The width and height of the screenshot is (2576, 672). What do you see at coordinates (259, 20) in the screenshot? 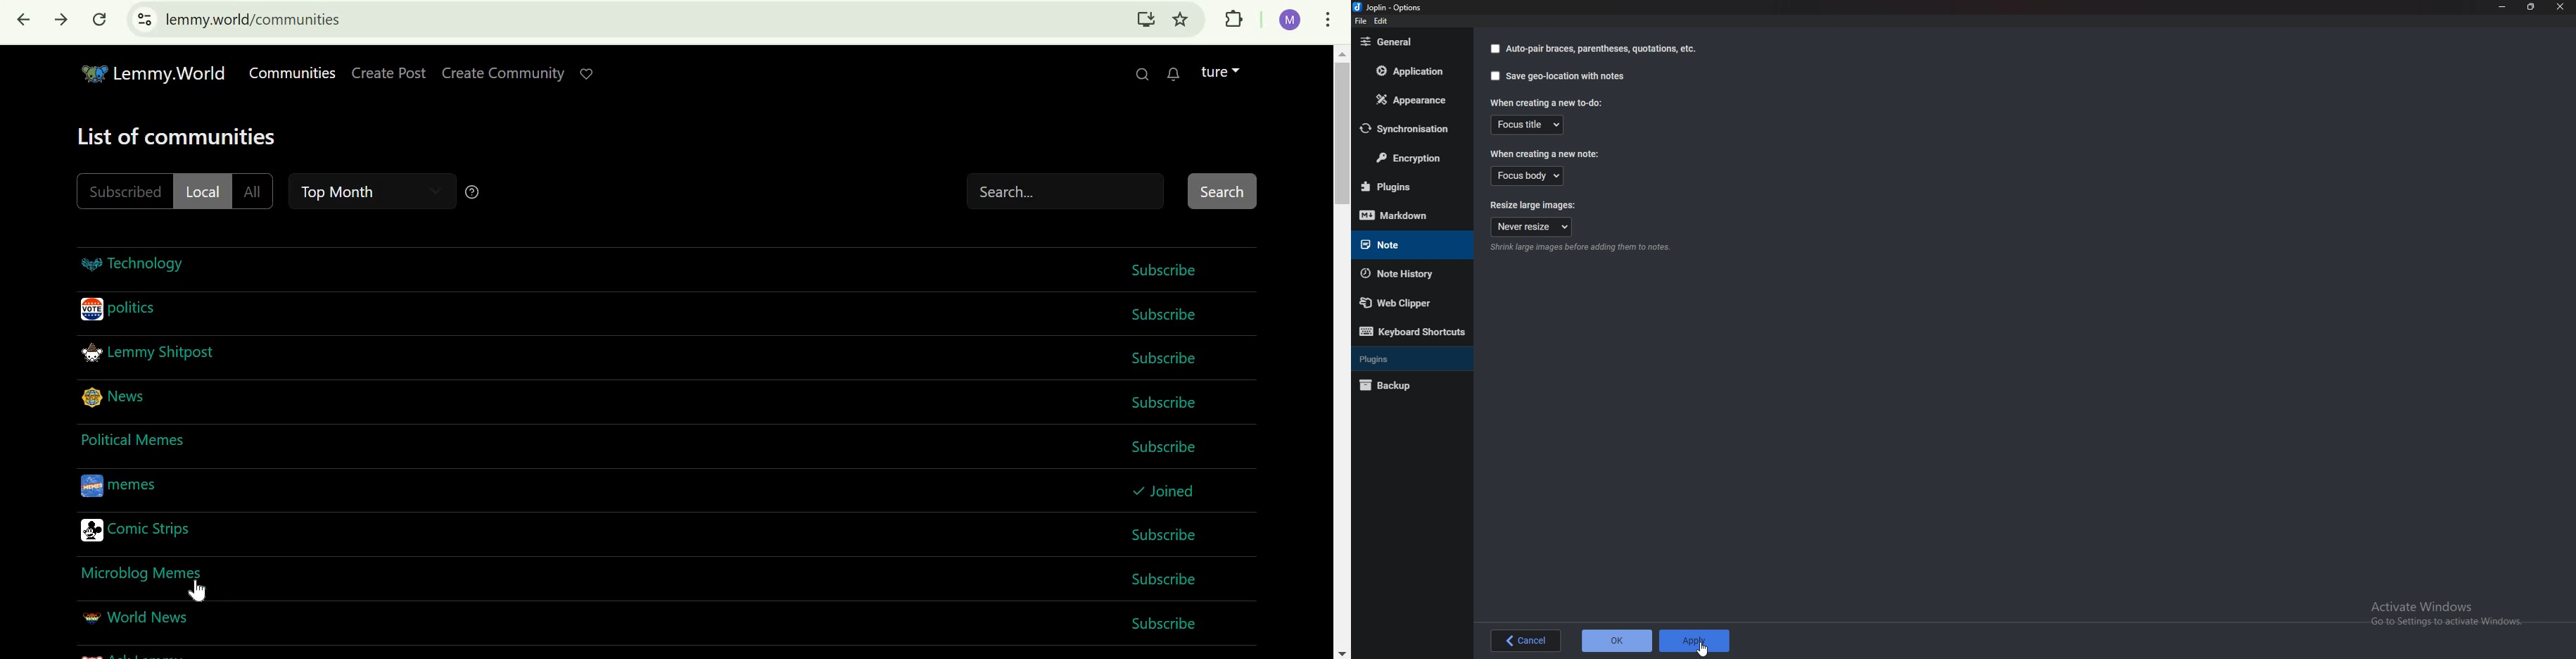
I see `lemmy.world/communities` at bounding box center [259, 20].